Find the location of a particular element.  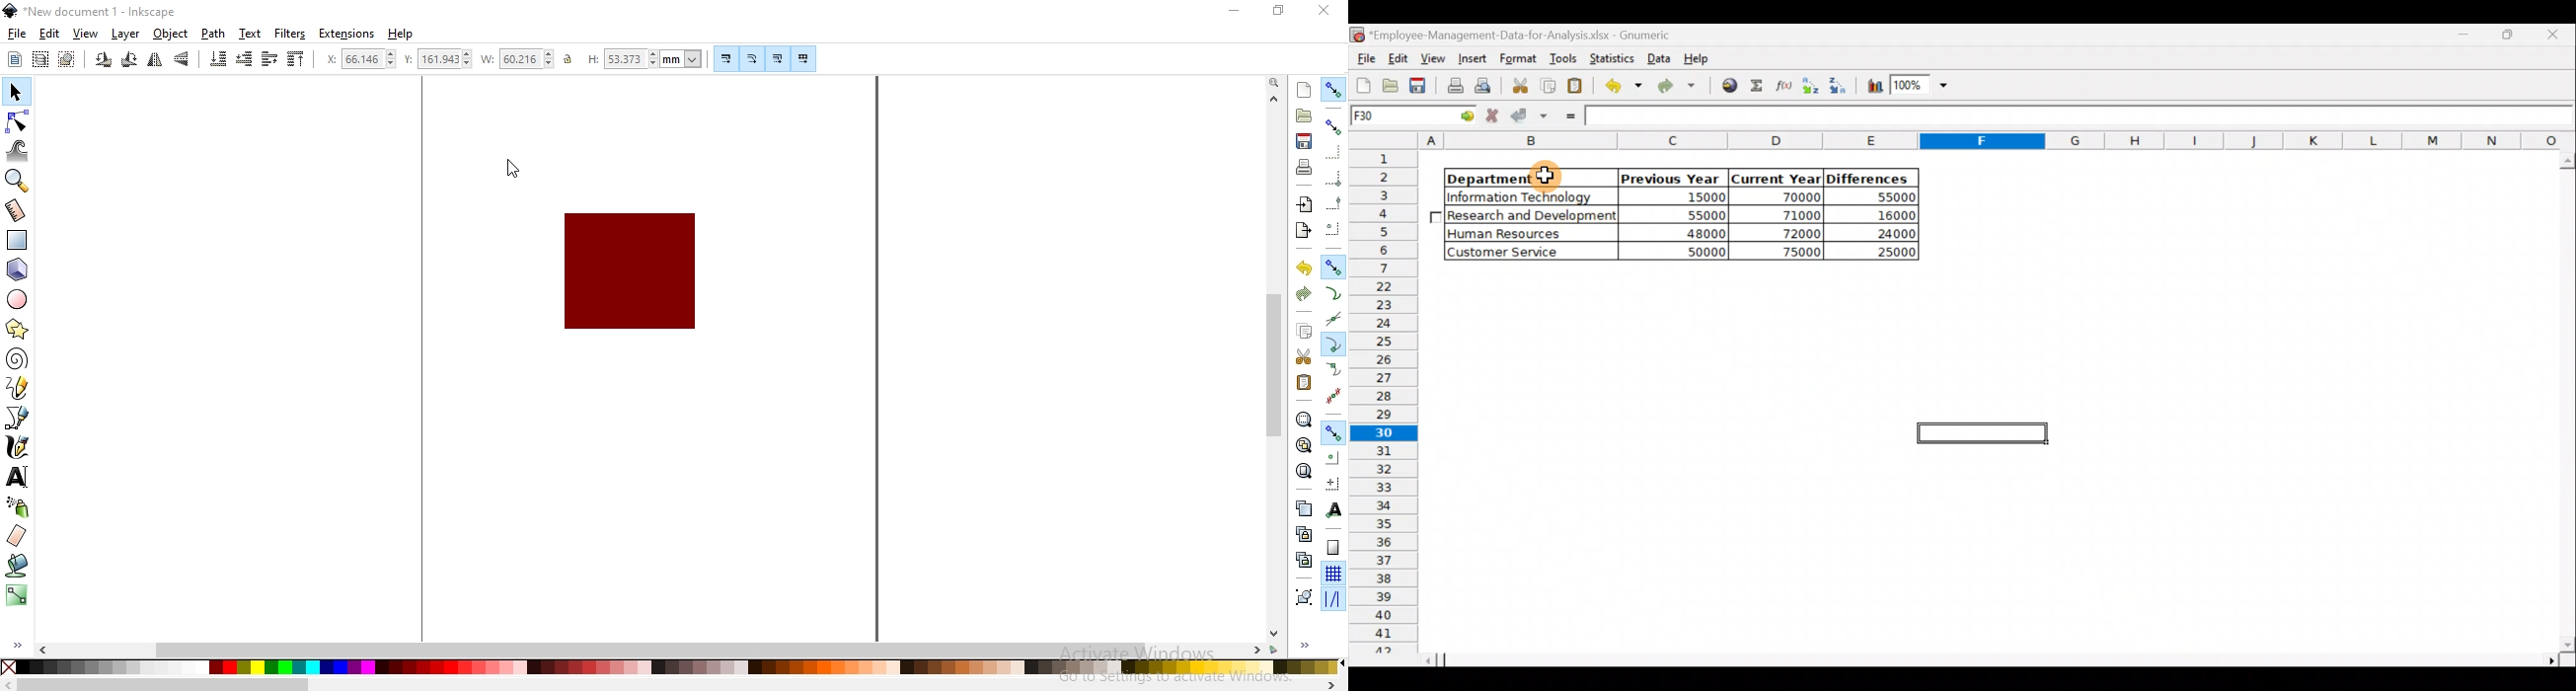

create rectangles and squares is located at coordinates (20, 241).